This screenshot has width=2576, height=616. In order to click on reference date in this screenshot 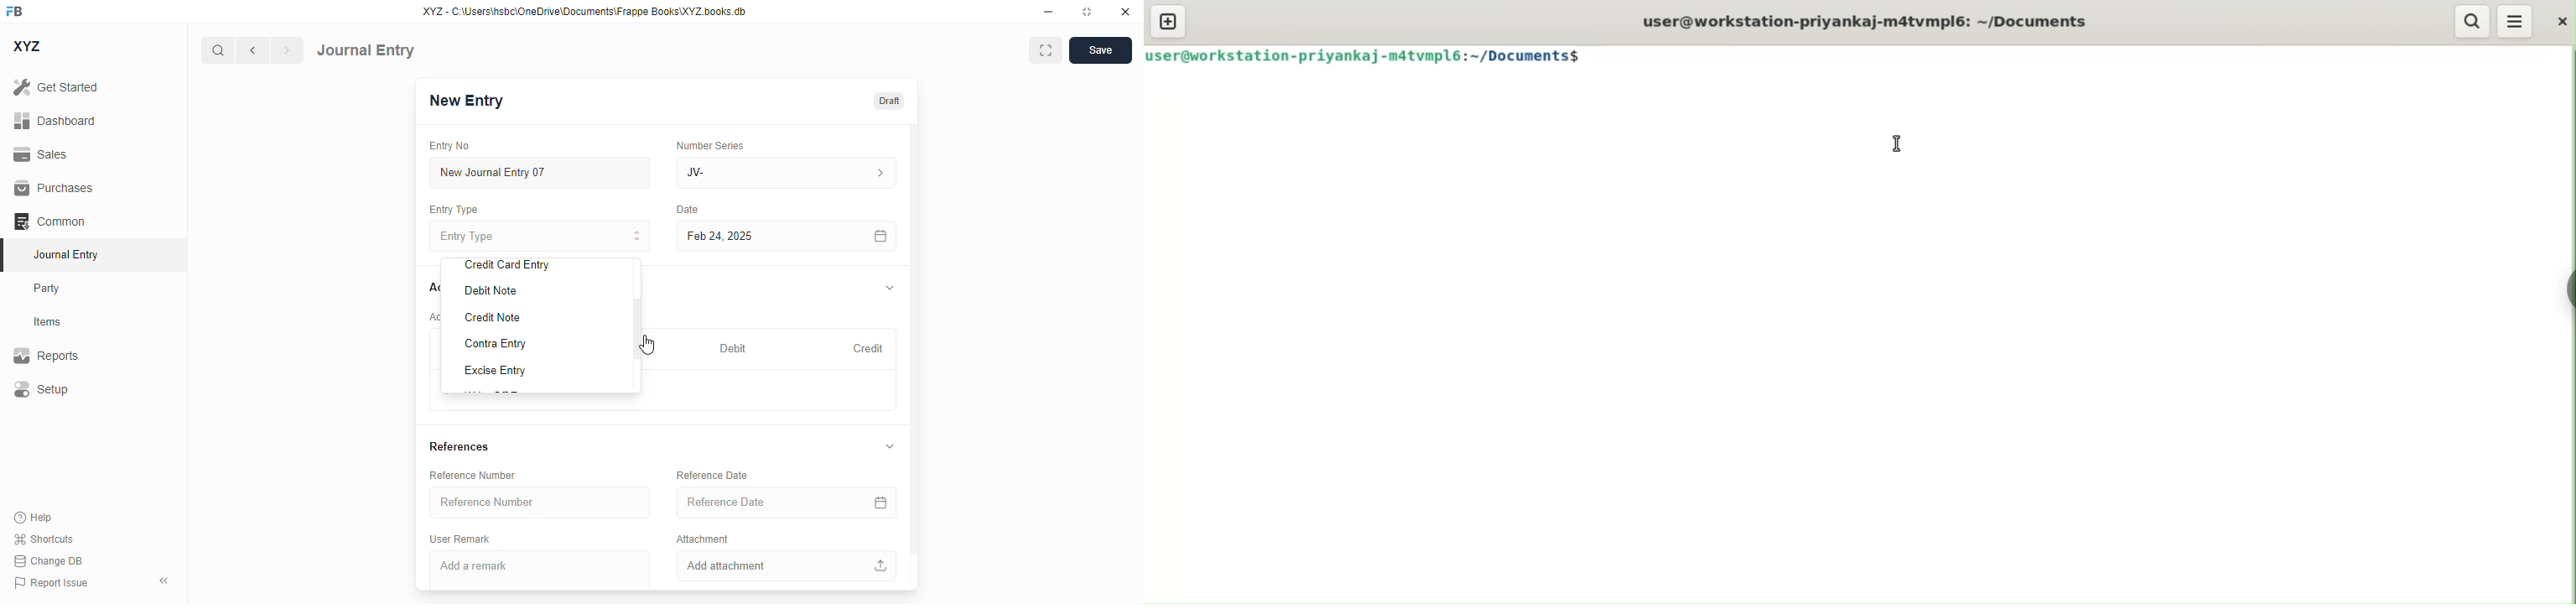, I will do `click(713, 475)`.